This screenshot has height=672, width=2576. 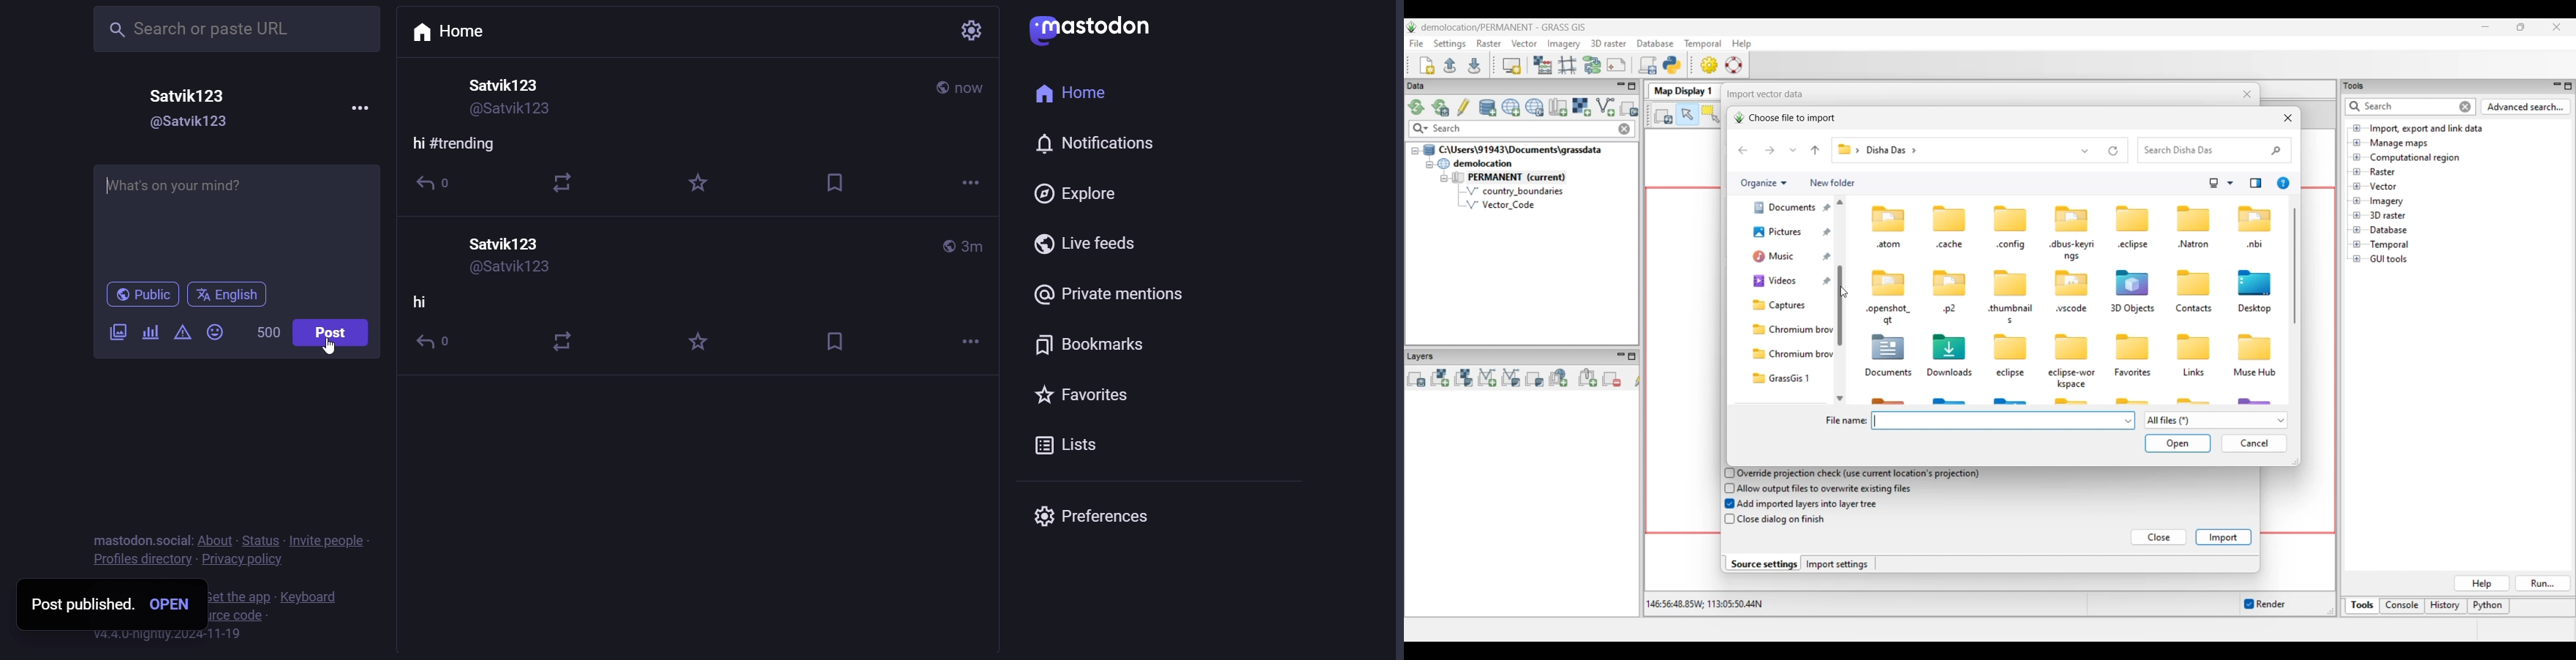 What do you see at coordinates (835, 182) in the screenshot?
I see `bookmark` at bounding box center [835, 182].